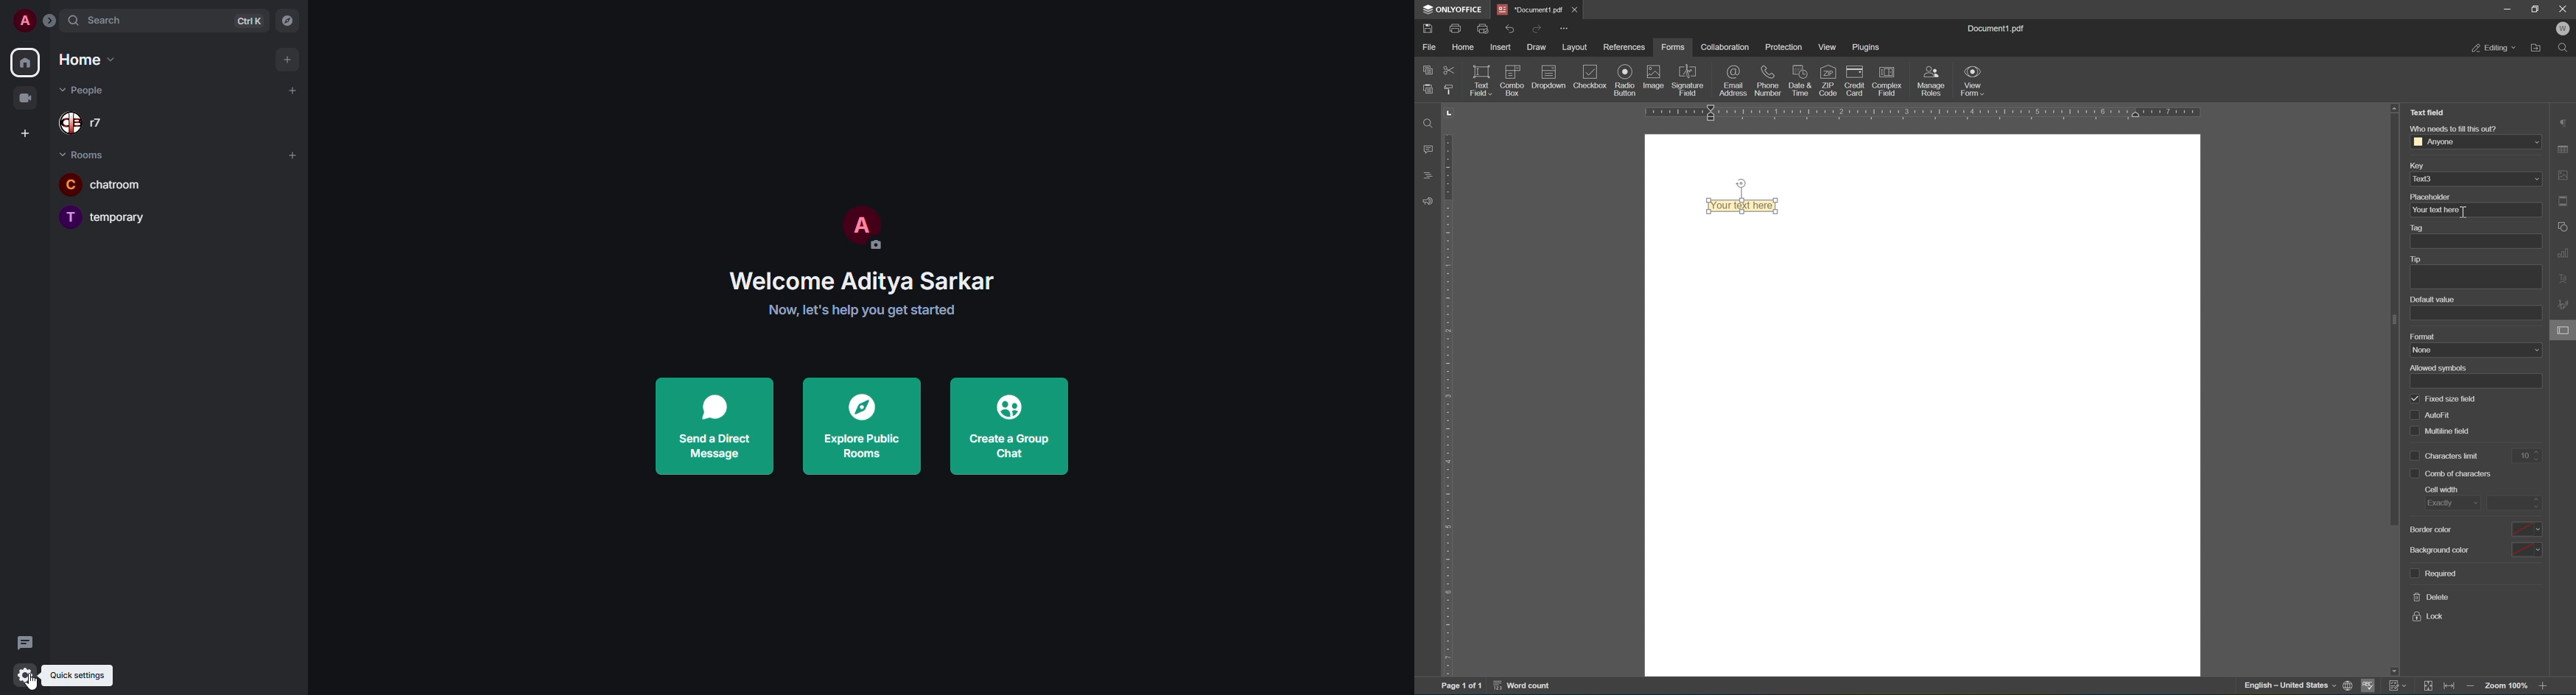  I want to click on checkbox, so click(1592, 75).